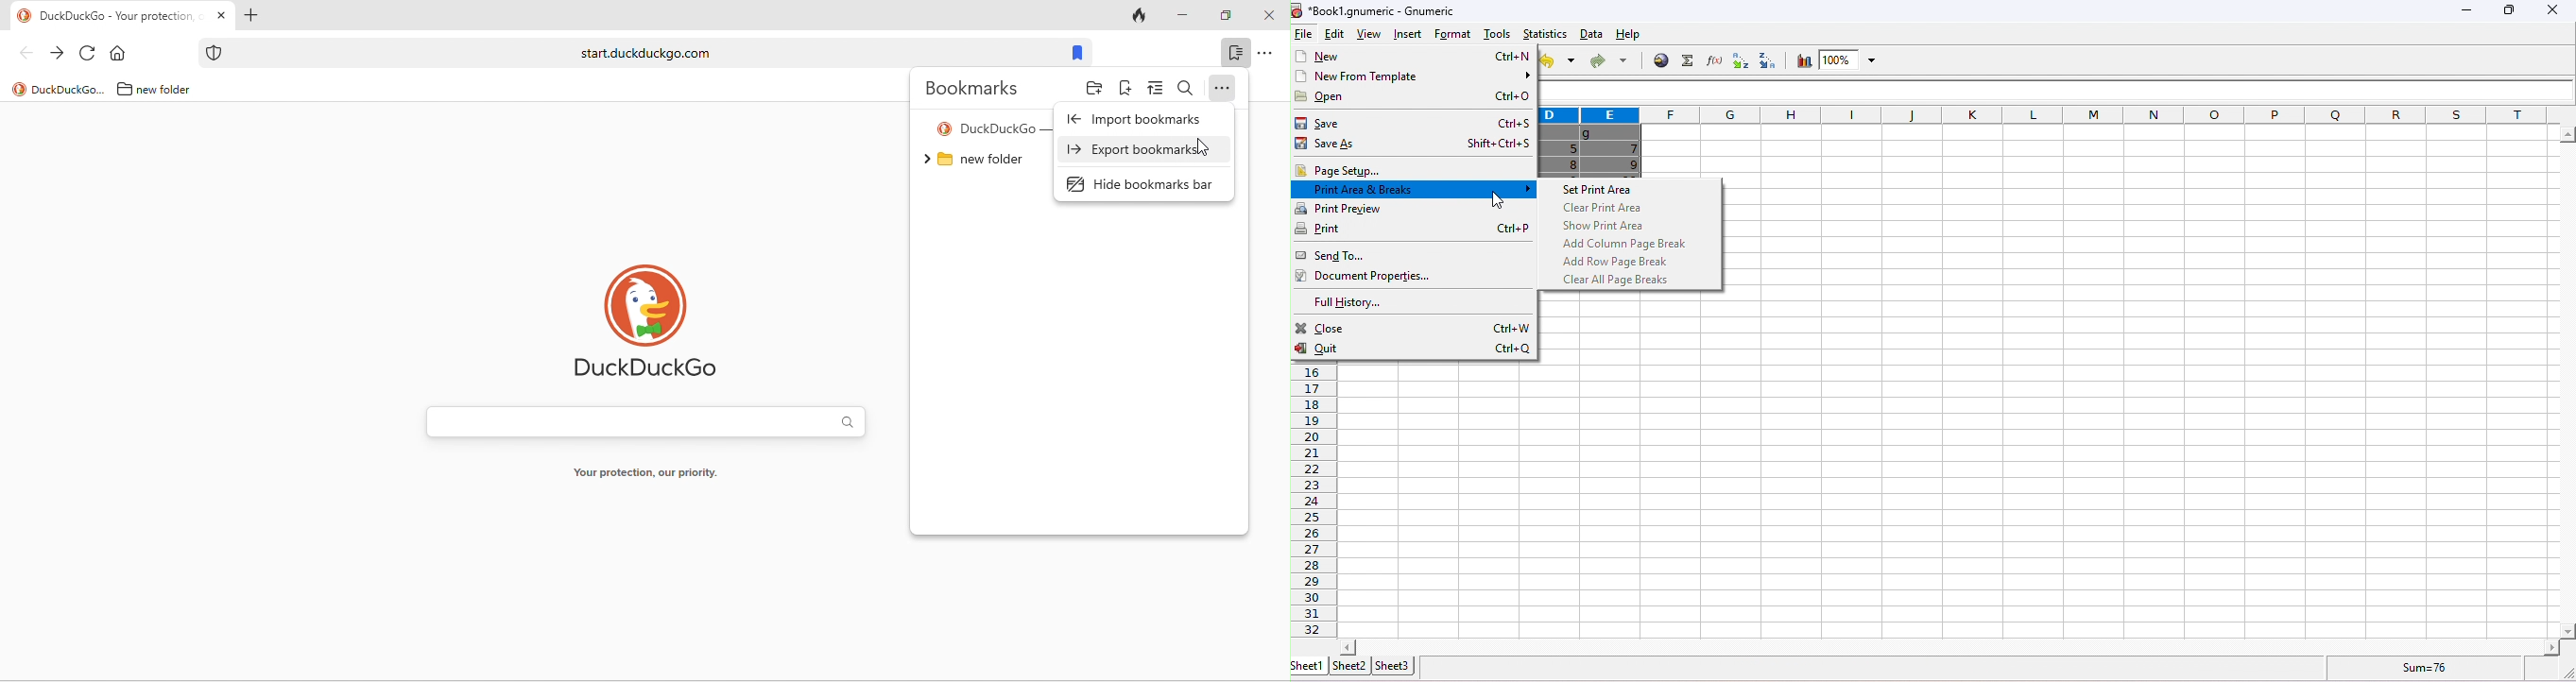  Describe the element at coordinates (1607, 190) in the screenshot. I see `set print area` at that location.